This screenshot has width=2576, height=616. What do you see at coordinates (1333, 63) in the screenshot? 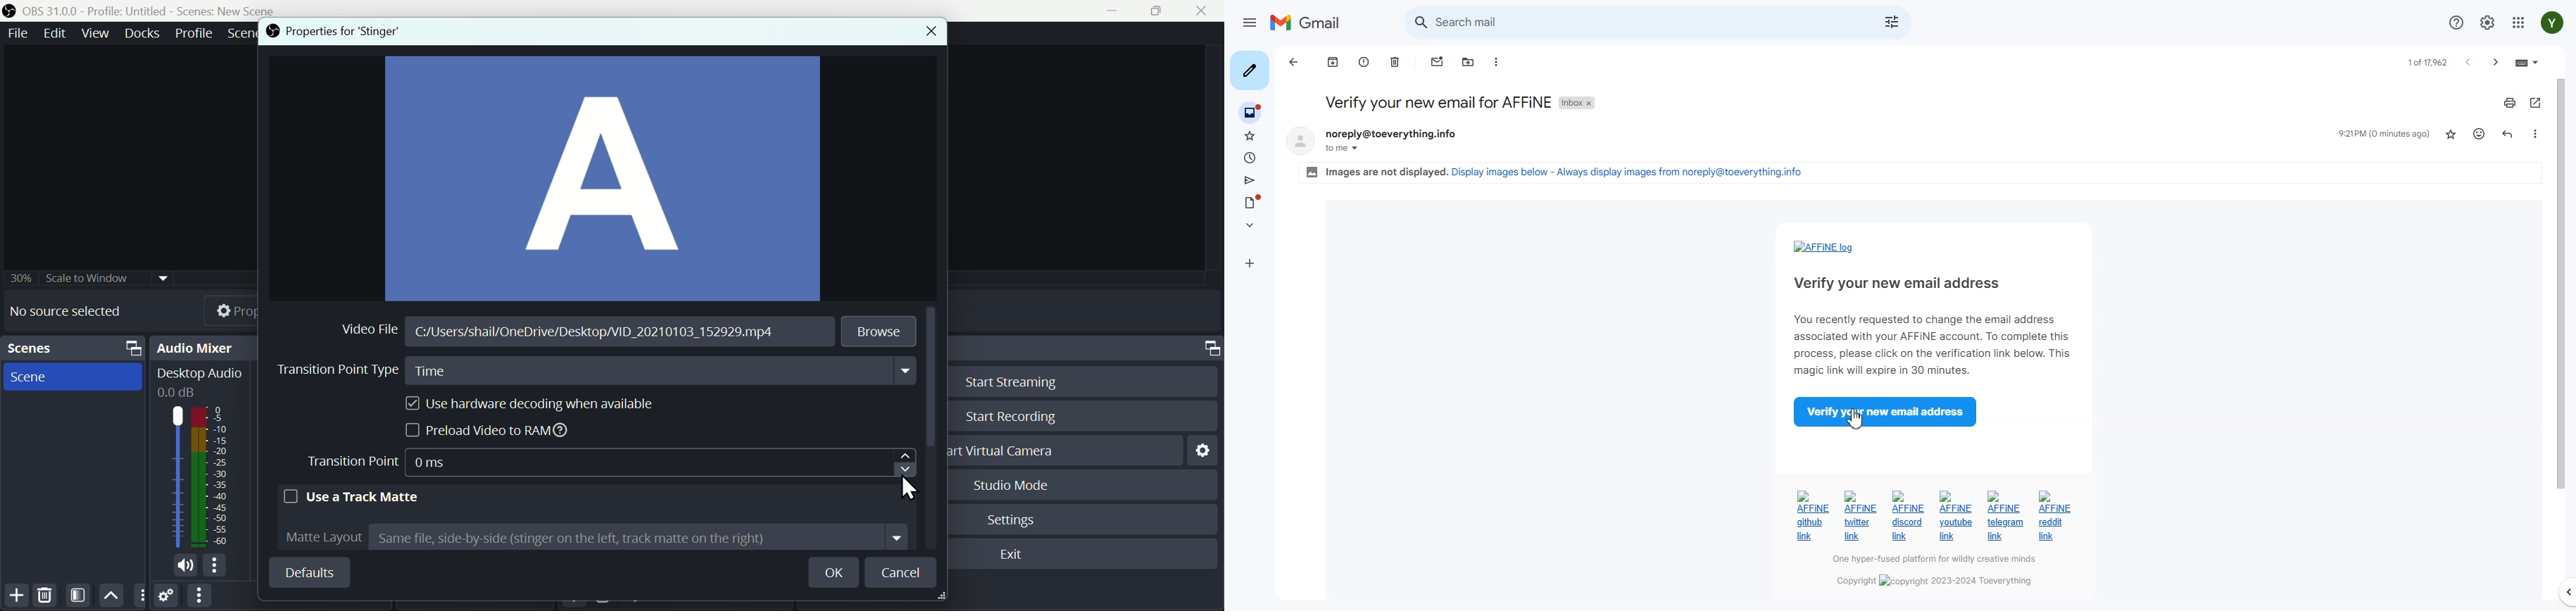
I see `Achieve` at bounding box center [1333, 63].